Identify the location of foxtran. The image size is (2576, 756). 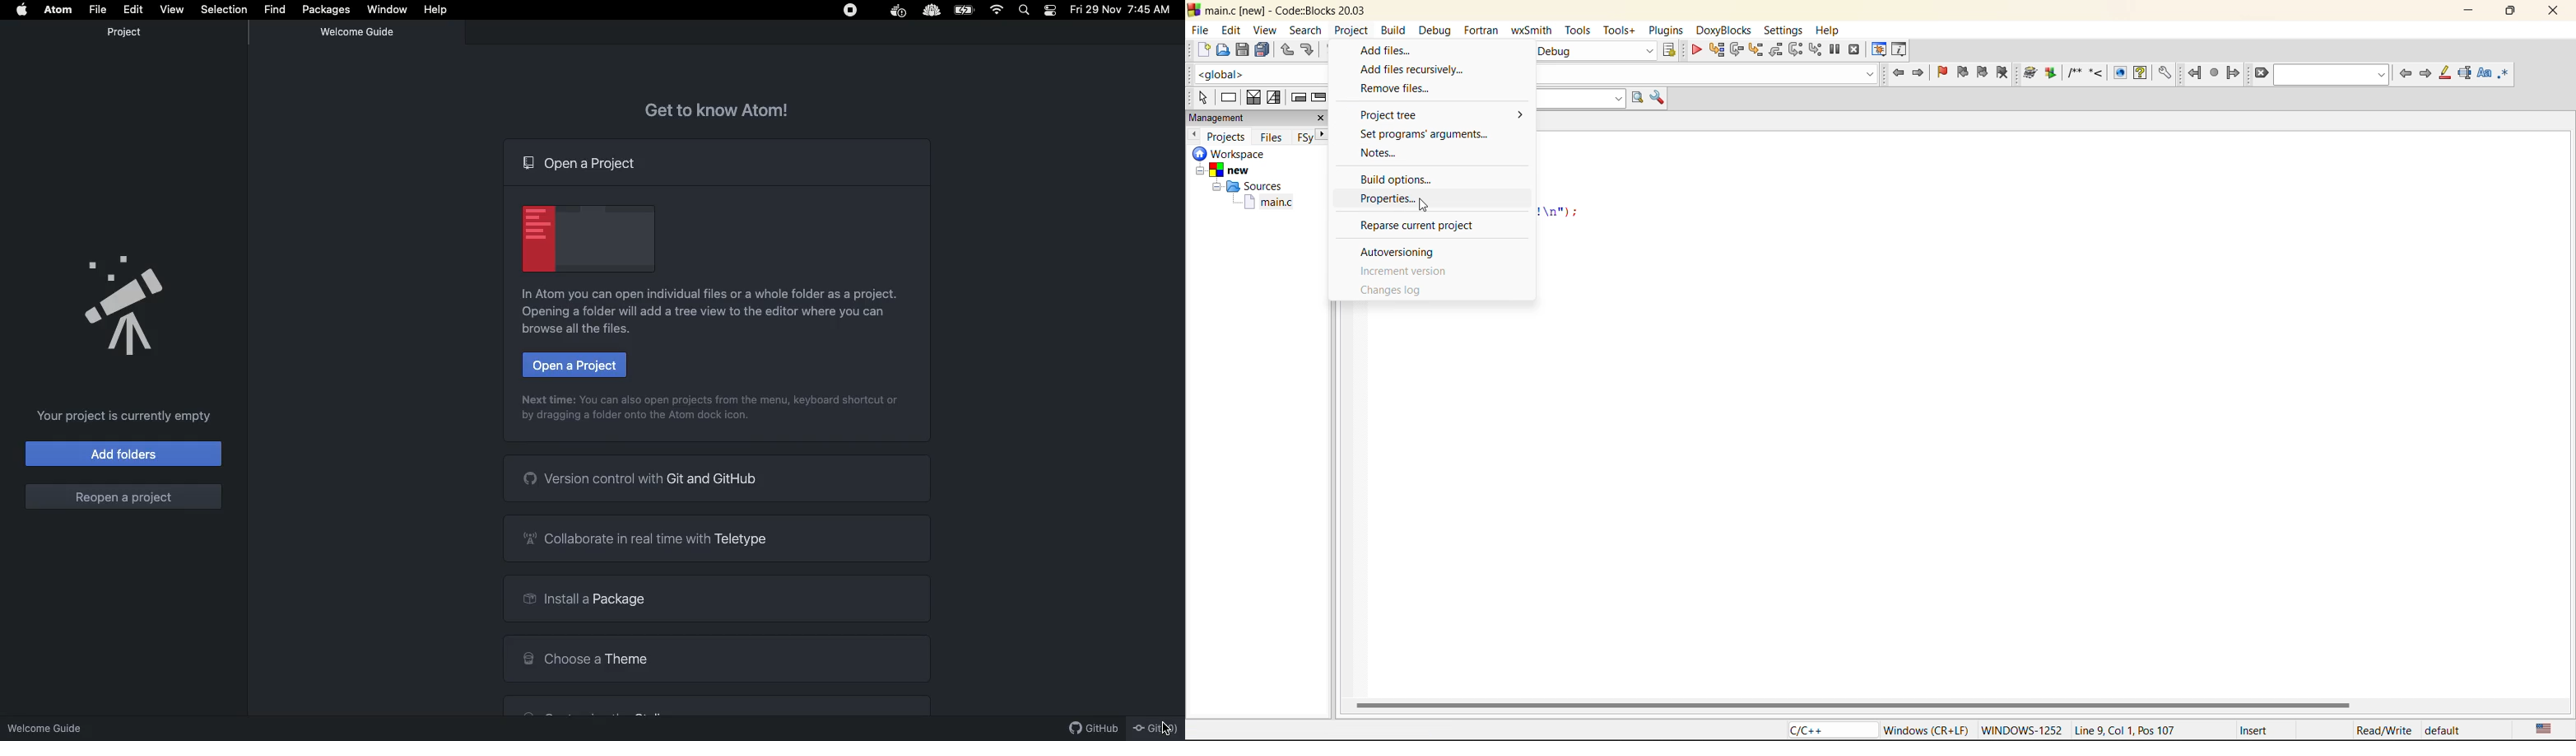
(1483, 31).